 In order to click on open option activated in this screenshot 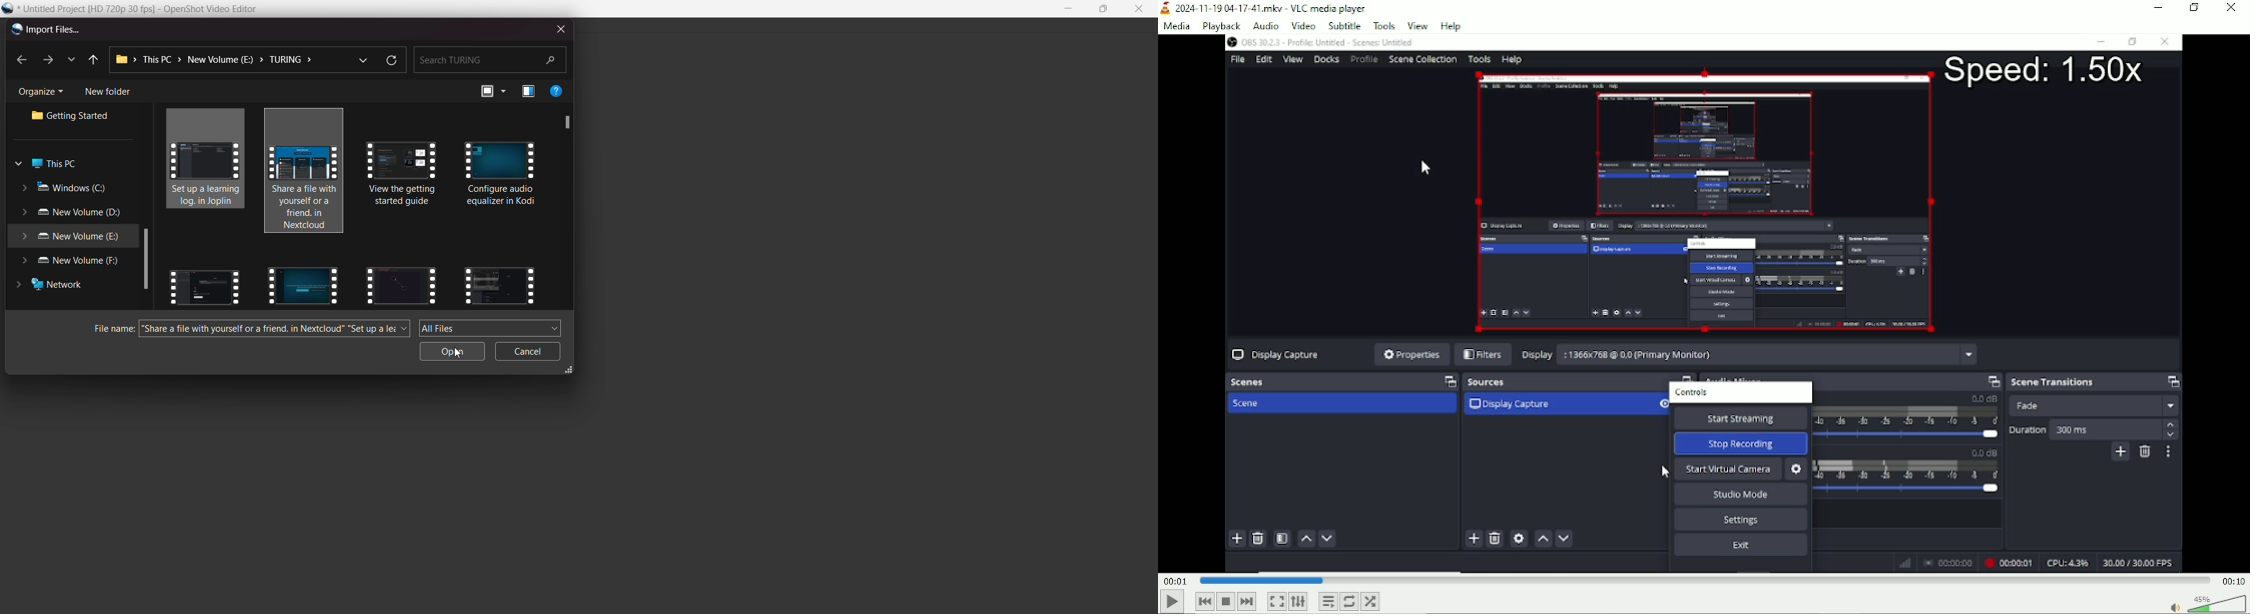, I will do `click(453, 351)`.